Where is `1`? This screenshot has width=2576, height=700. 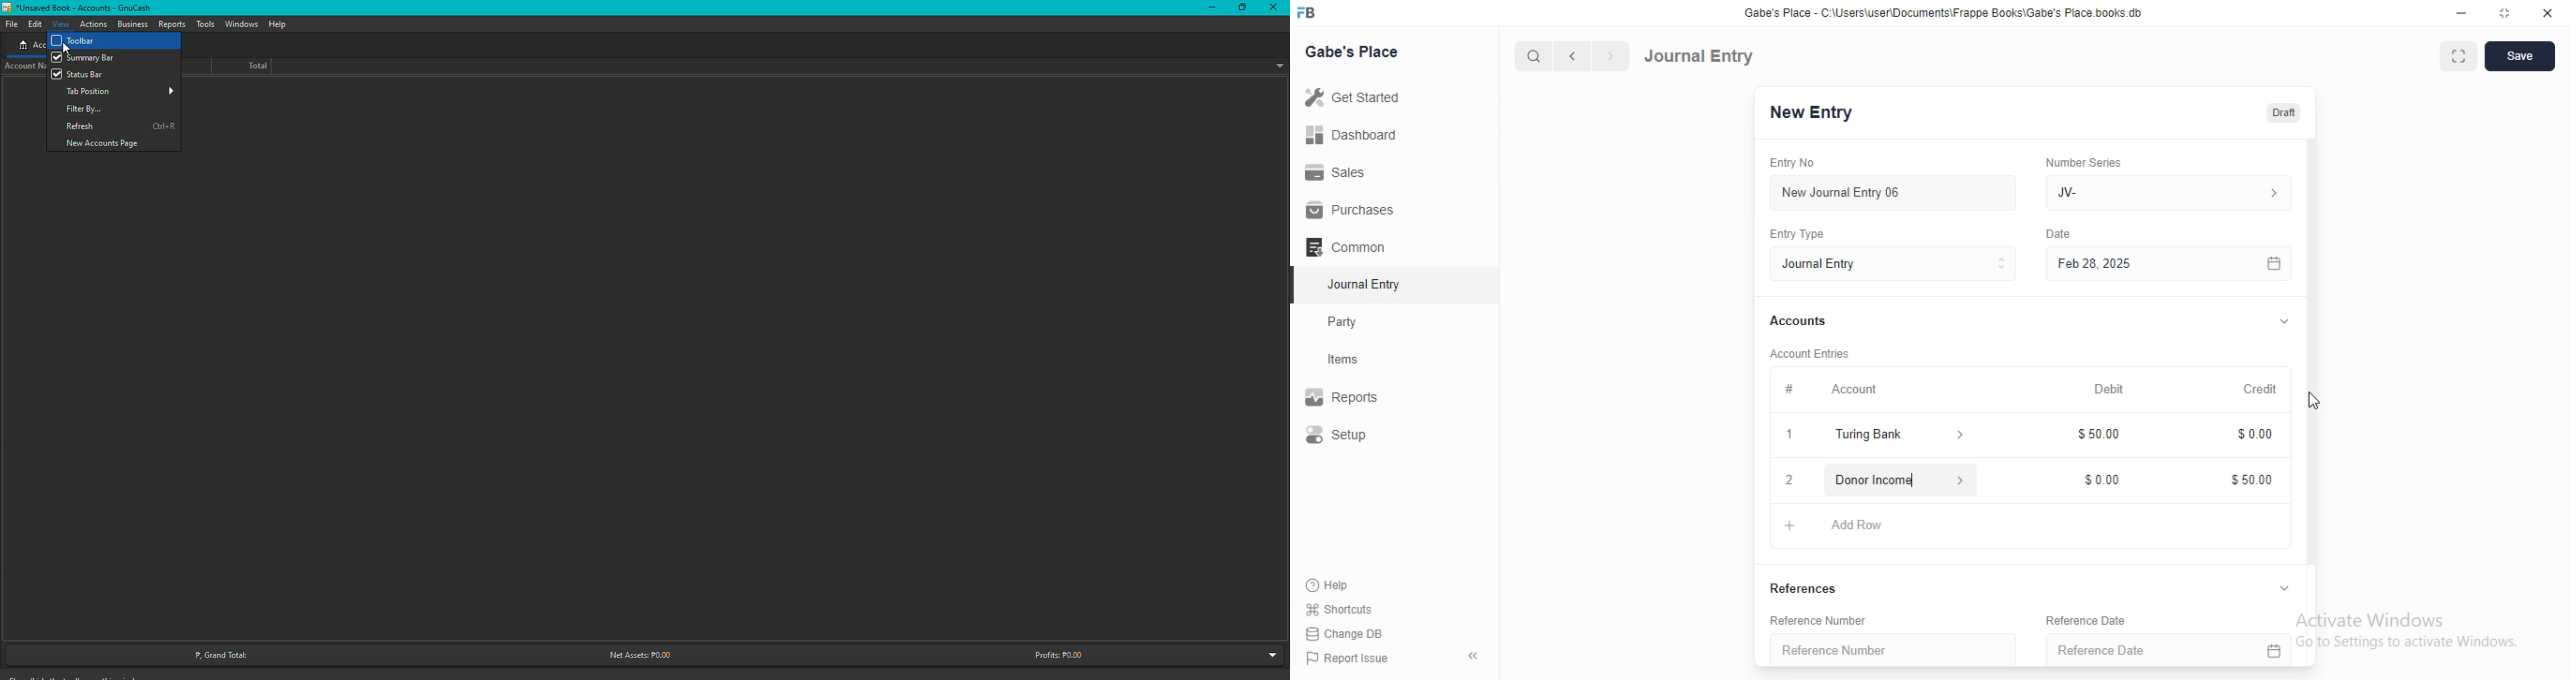
1 is located at coordinates (1786, 435).